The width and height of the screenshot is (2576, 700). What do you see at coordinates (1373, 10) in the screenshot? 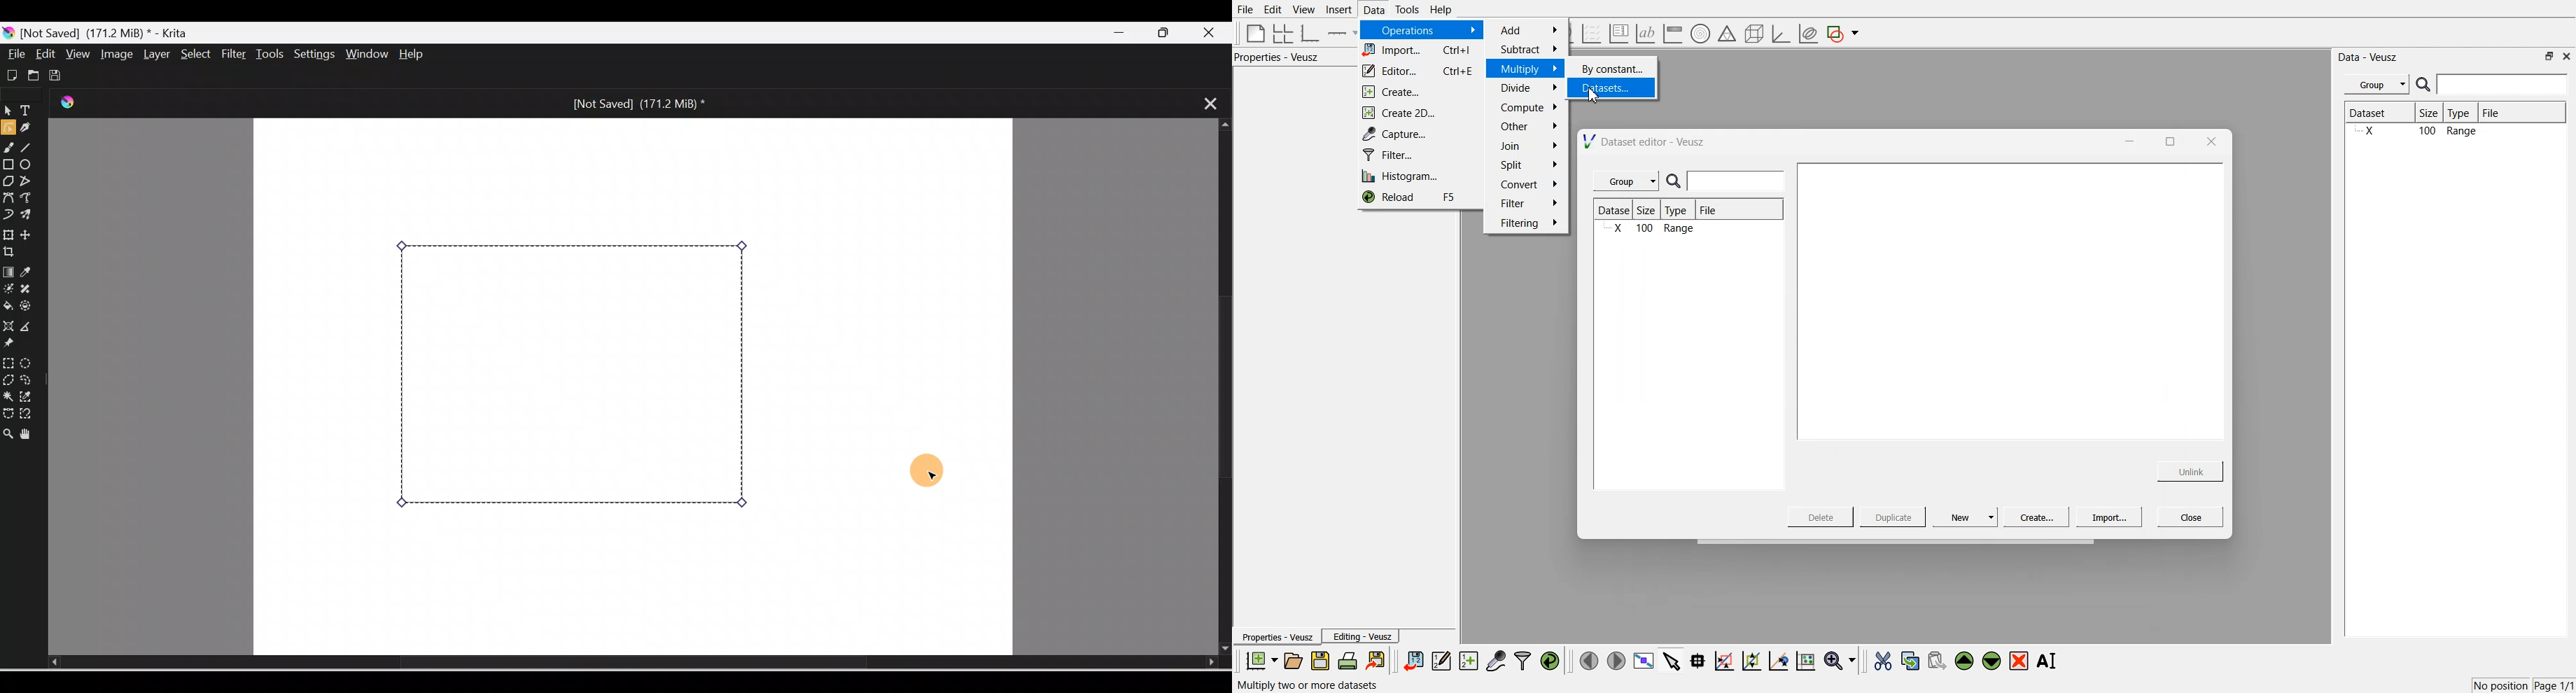
I see `Data` at bounding box center [1373, 10].